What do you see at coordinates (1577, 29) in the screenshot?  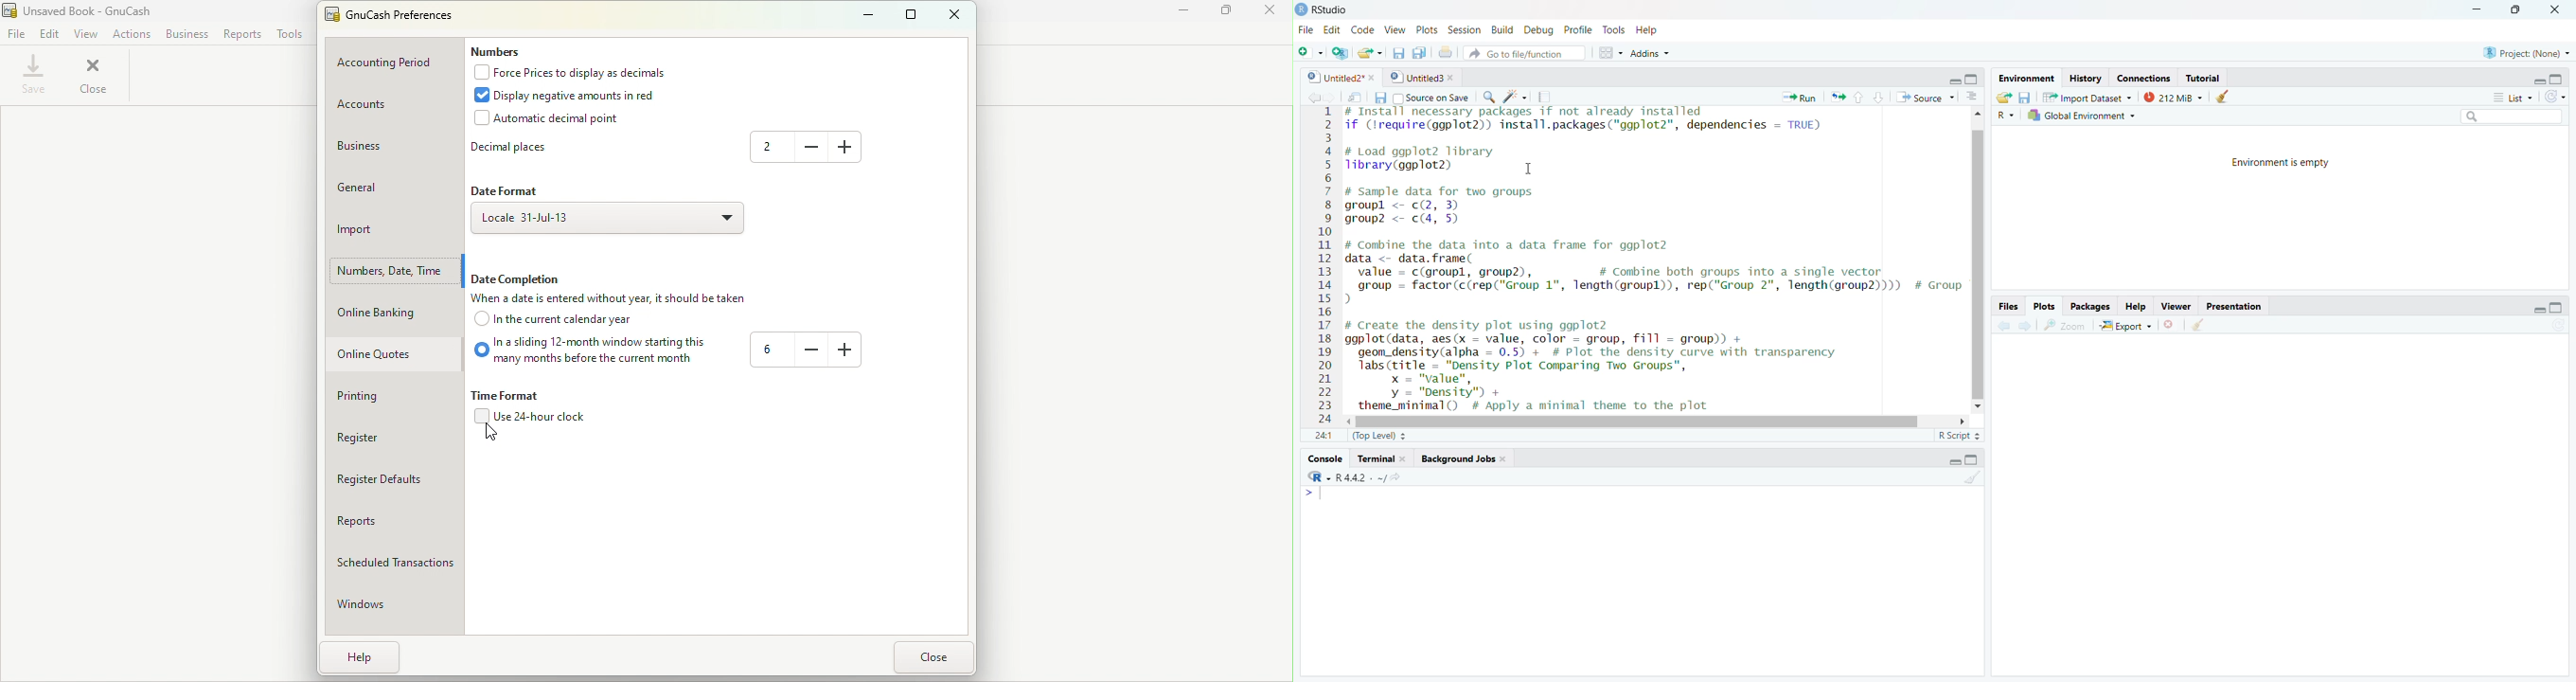 I see `profile` at bounding box center [1577, 29].